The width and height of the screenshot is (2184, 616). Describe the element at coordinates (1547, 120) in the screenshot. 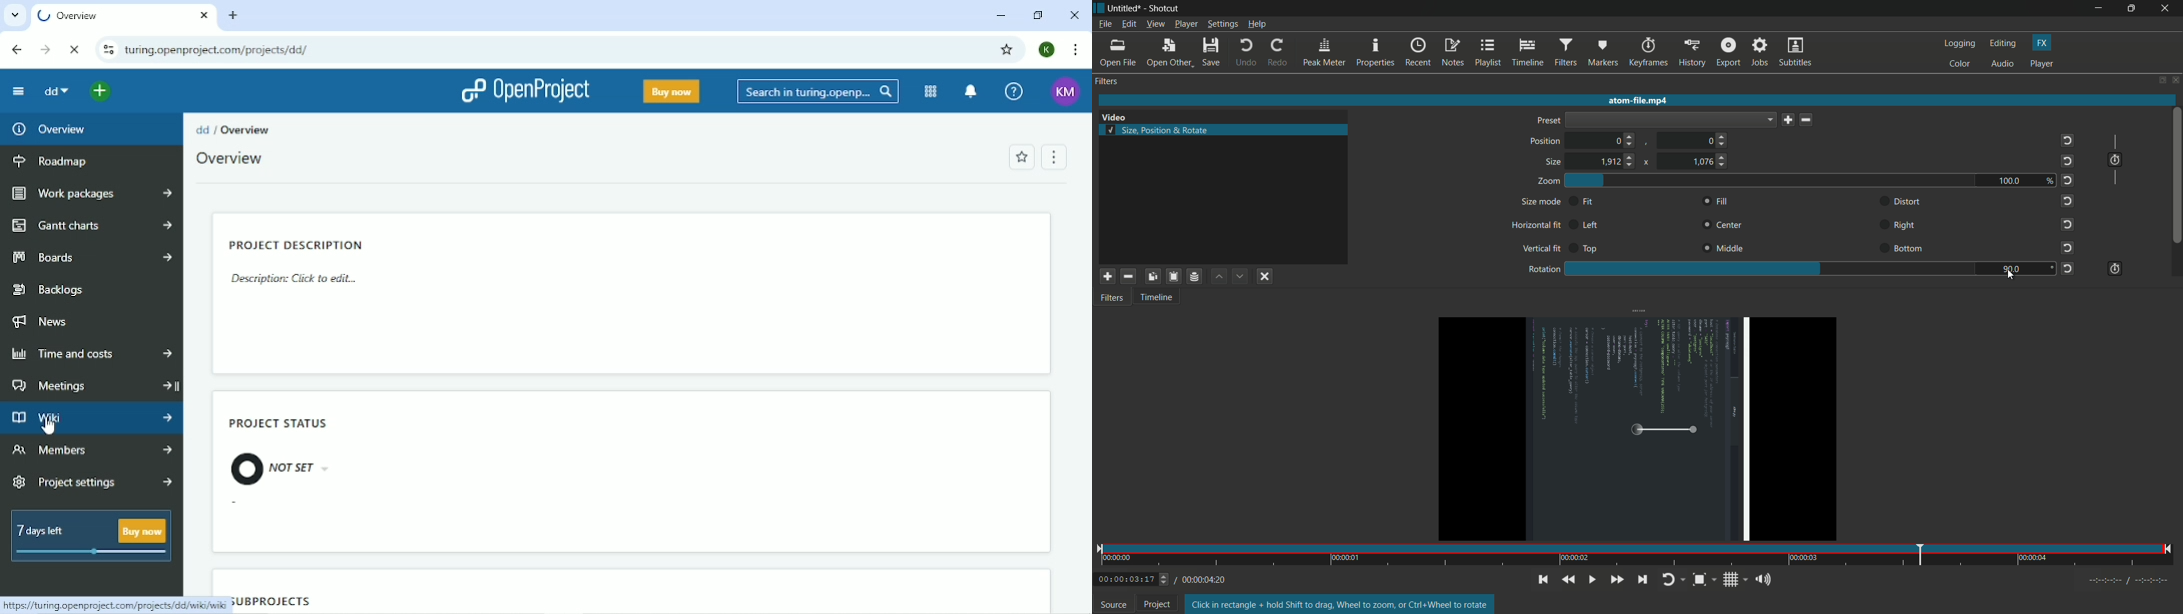

I see `preset` at that location.